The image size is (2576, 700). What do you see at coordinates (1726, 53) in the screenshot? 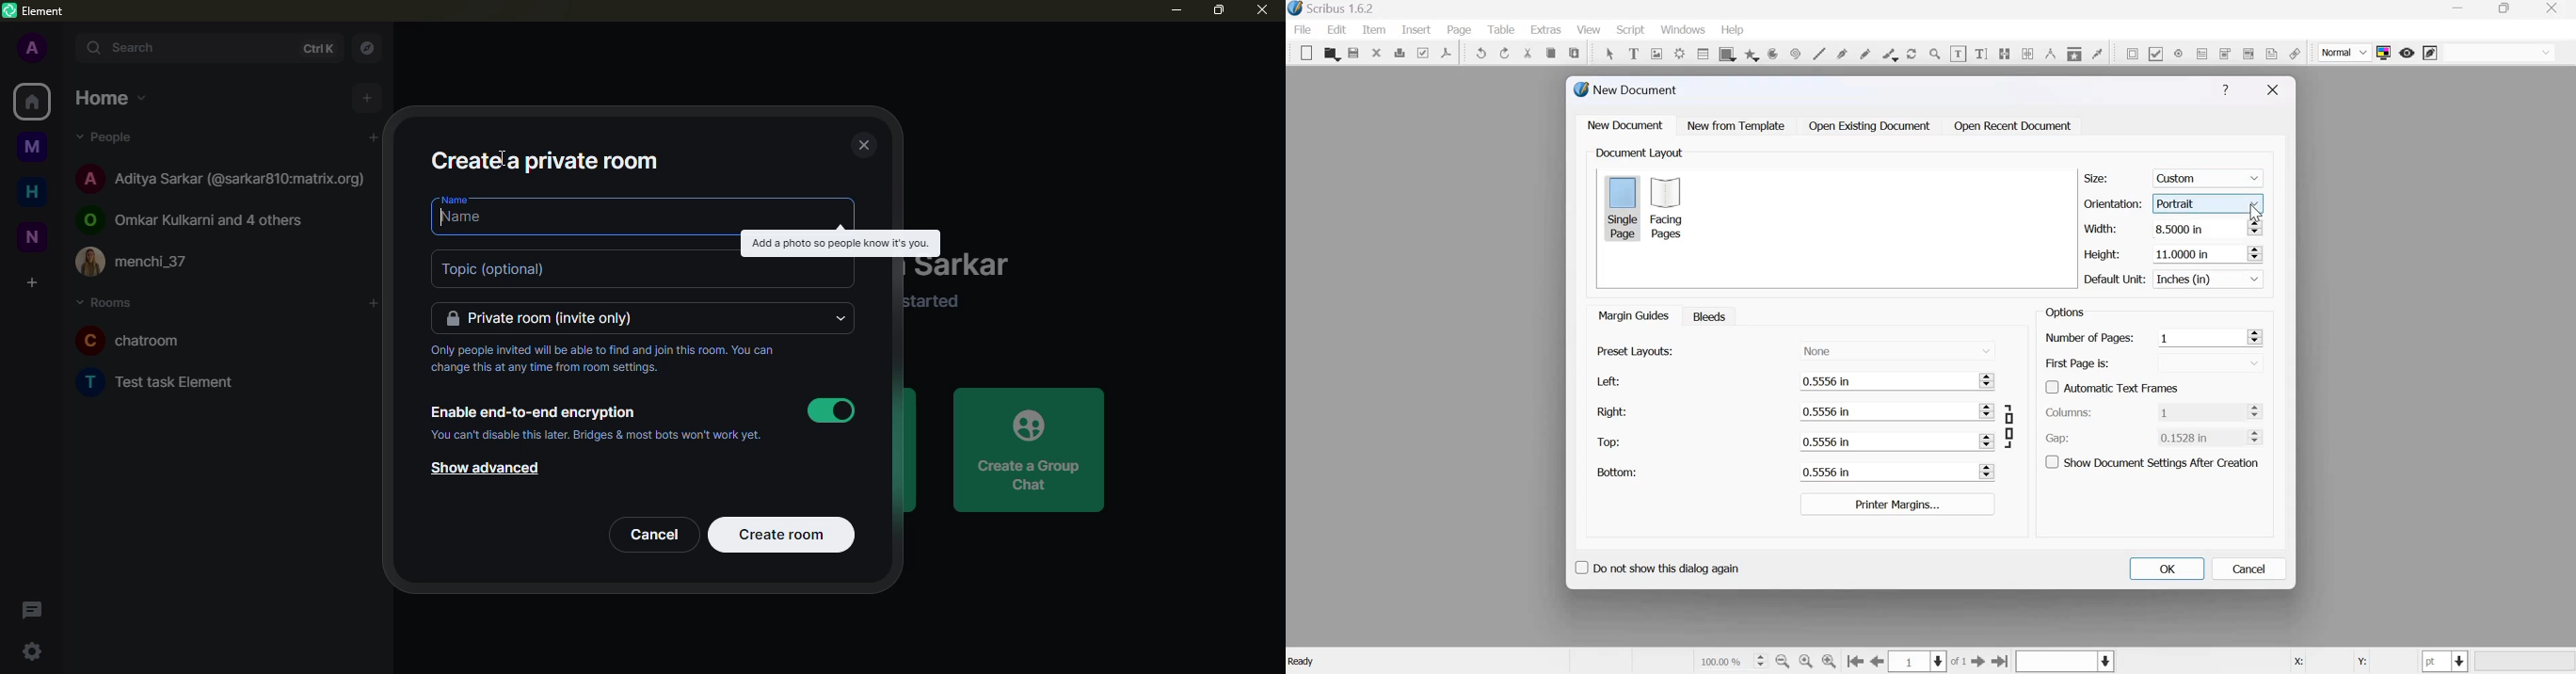
I see `shape` at bounding box center [1726, 53].